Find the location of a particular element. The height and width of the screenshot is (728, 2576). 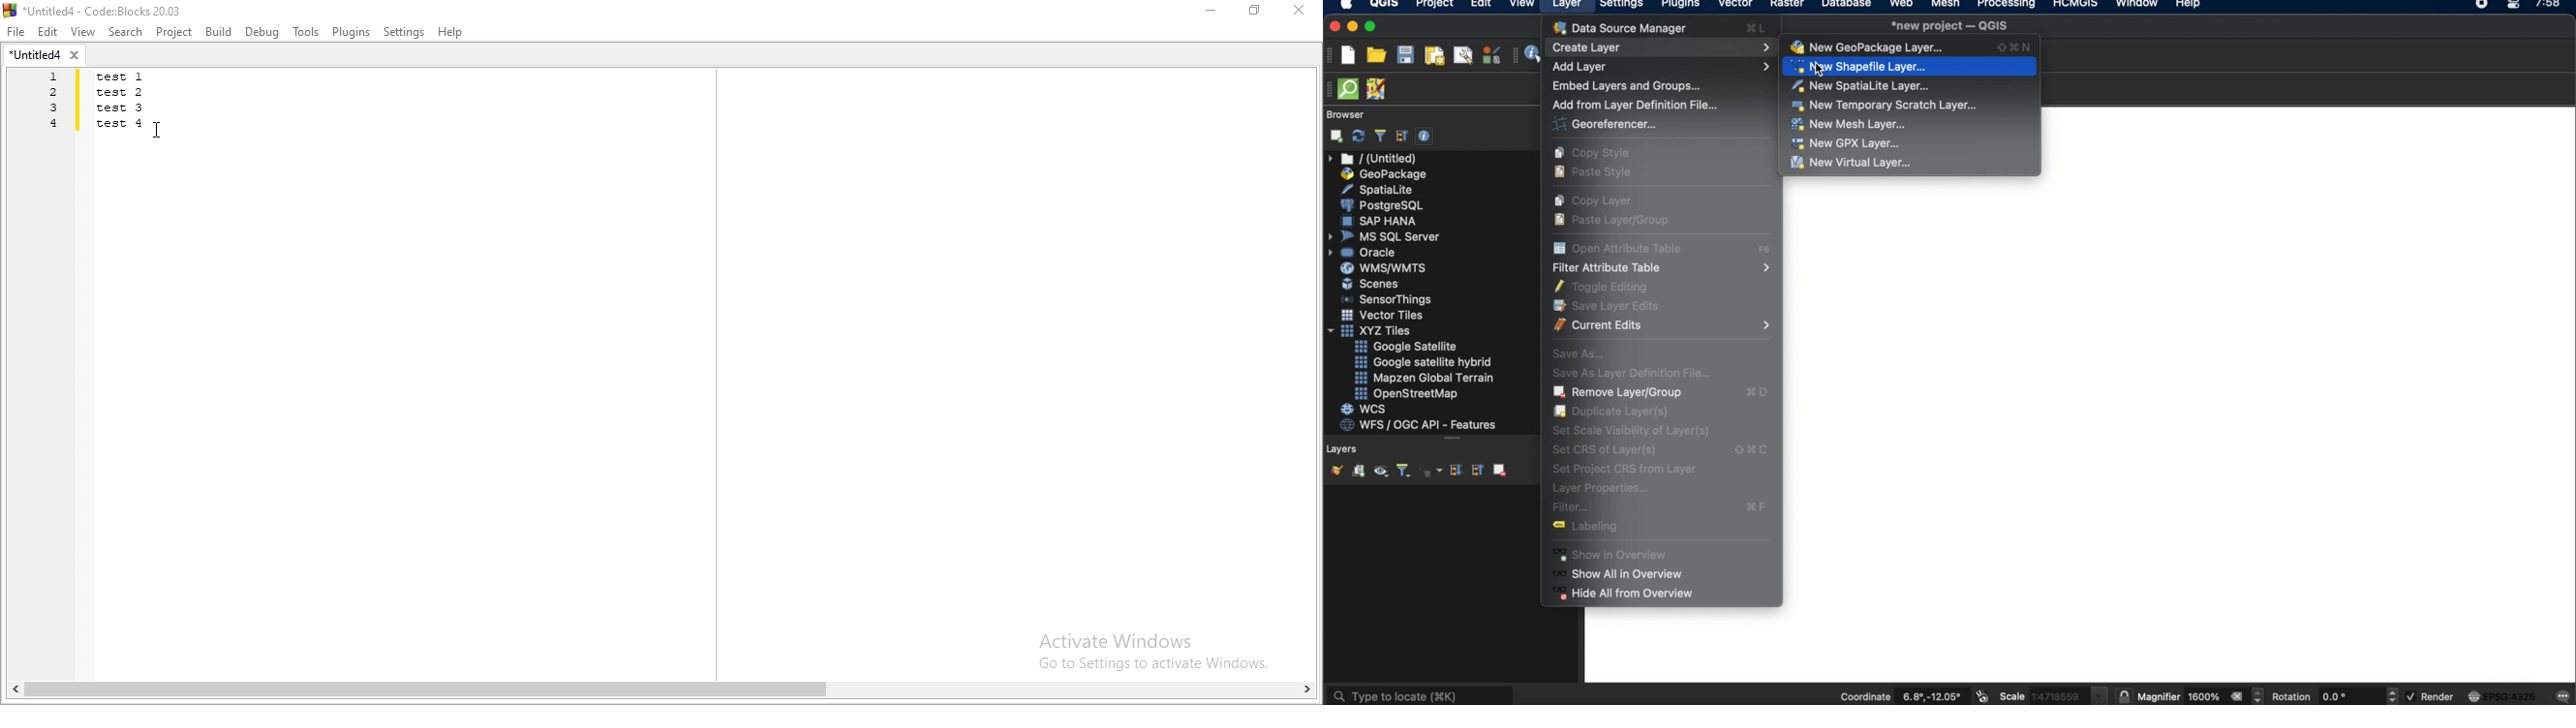

 test 2 is located at coordinates (124, 93).